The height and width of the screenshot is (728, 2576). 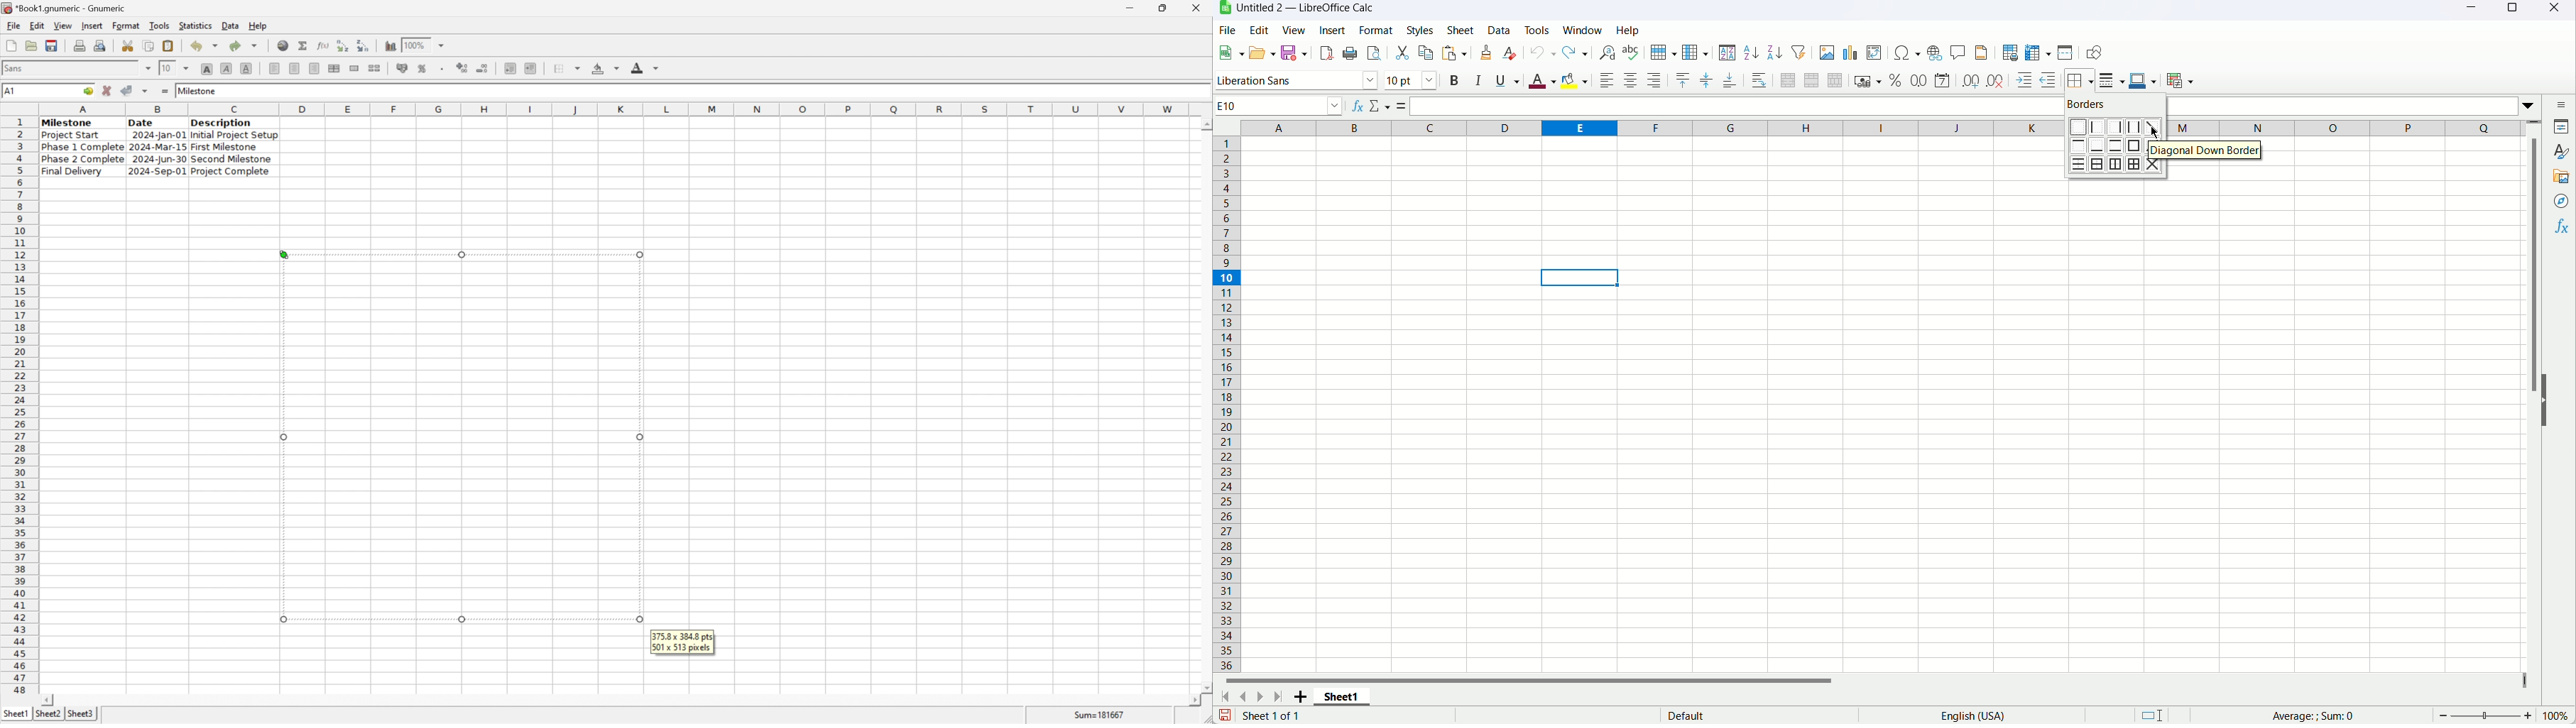 I want to click on Open, so click(x=1263, y=53).